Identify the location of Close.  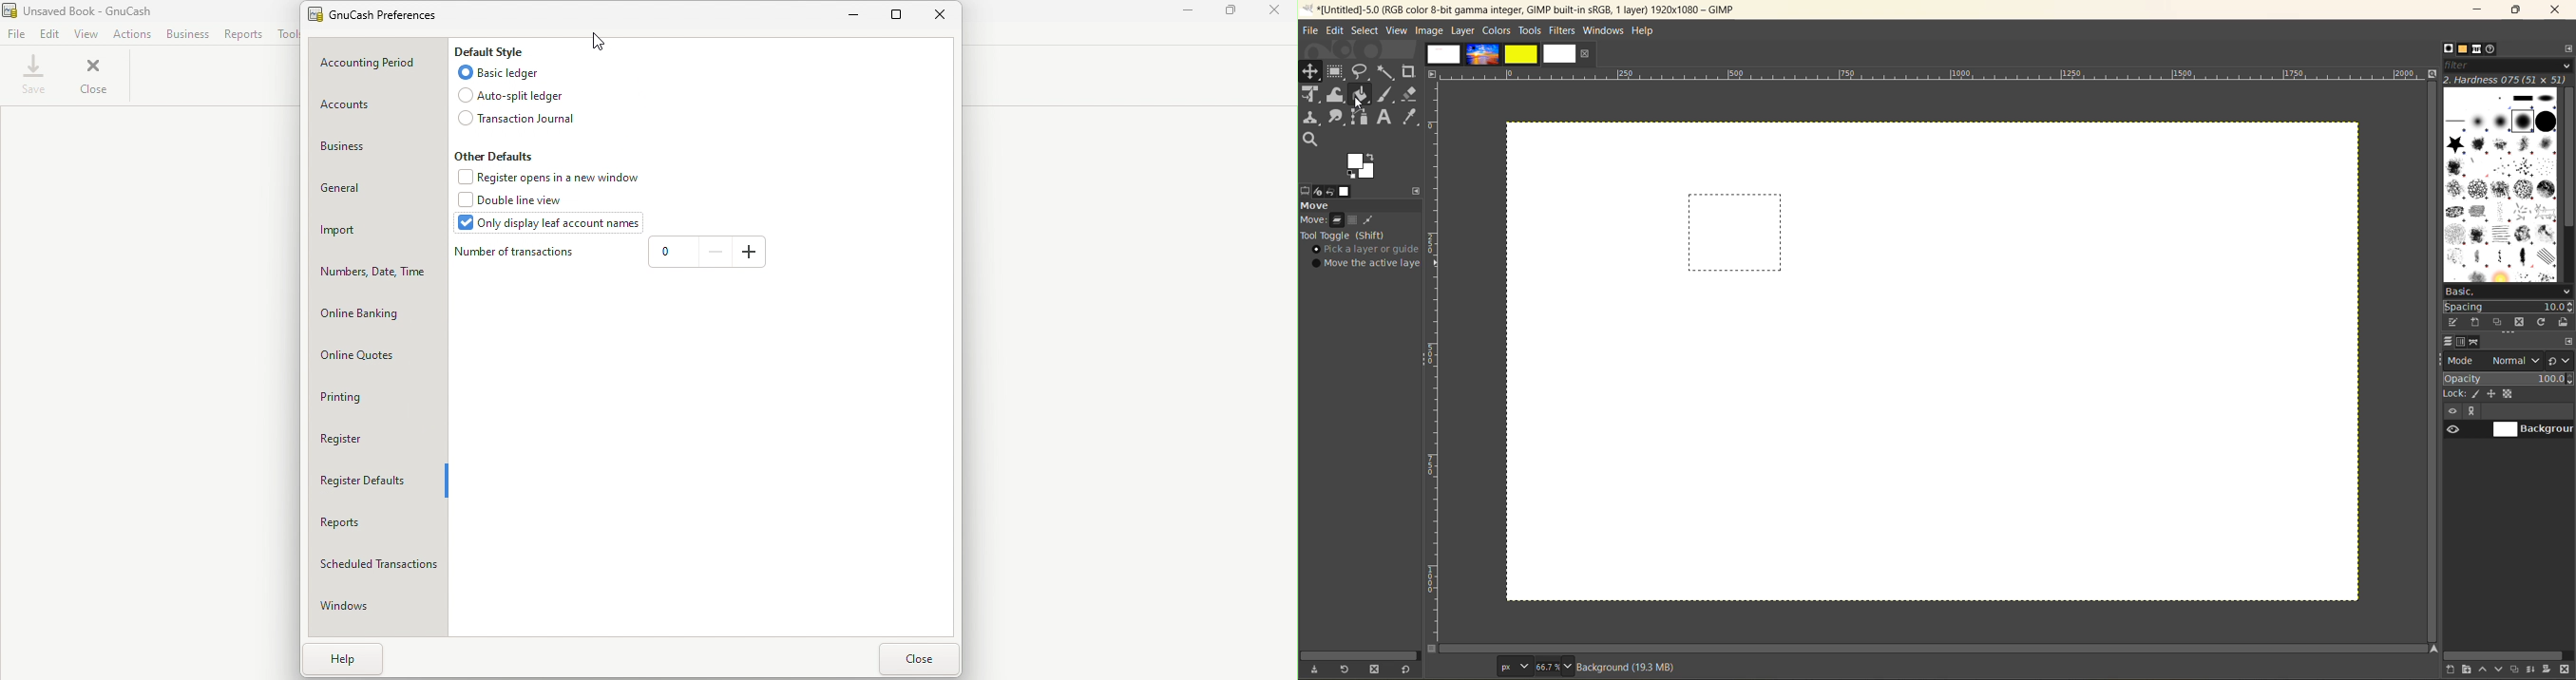
(97, 78).